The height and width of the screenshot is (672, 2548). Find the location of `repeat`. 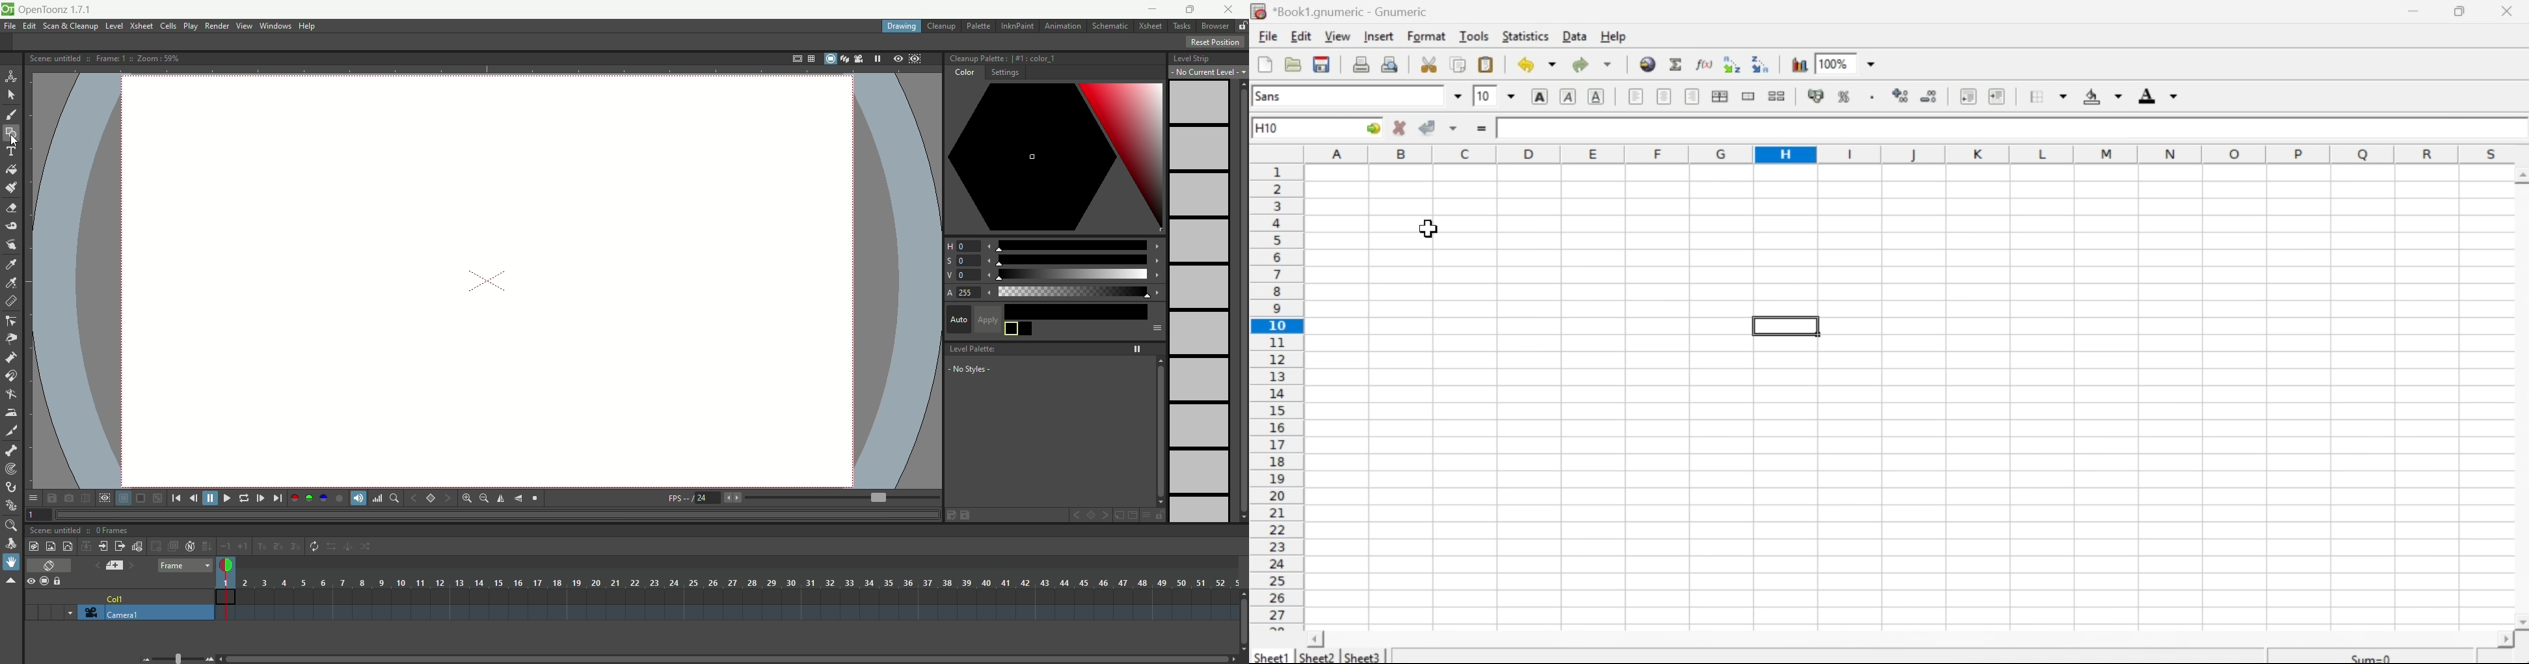

repeat is located at coordinates (314, 547).